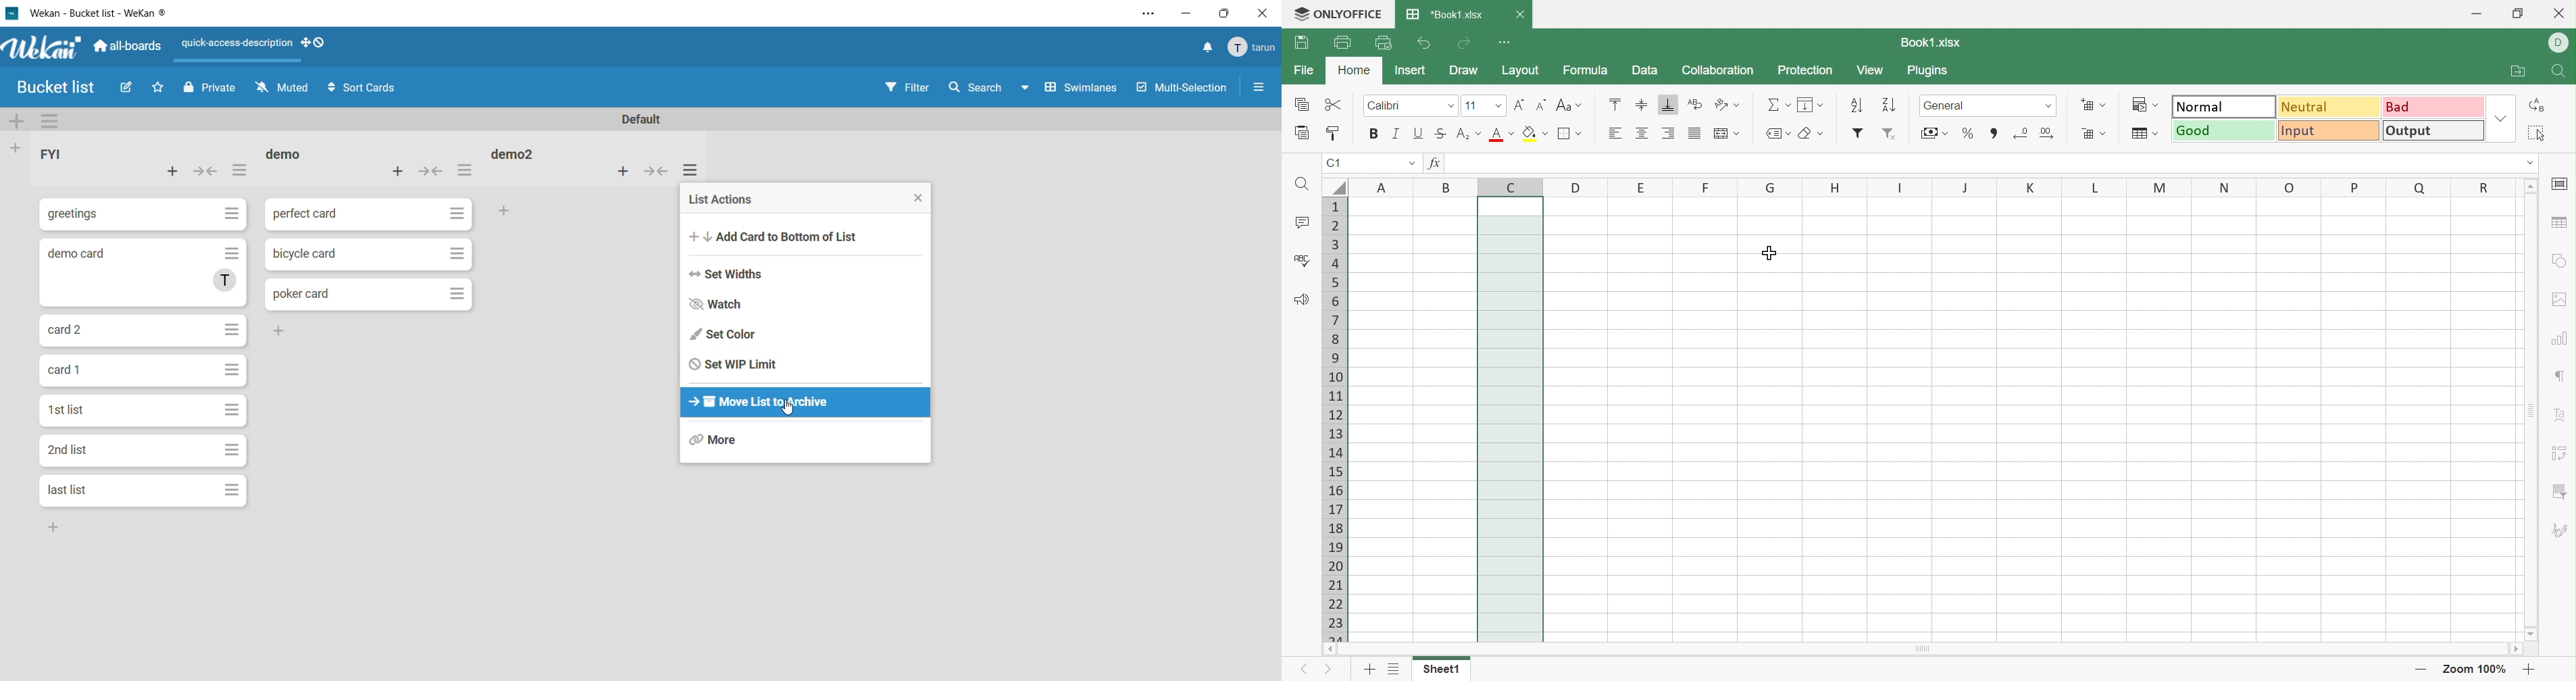 Image resolution: width=2576 pixels, height=700 pixels. I want to click on Percentage style, so click(1969, 133).